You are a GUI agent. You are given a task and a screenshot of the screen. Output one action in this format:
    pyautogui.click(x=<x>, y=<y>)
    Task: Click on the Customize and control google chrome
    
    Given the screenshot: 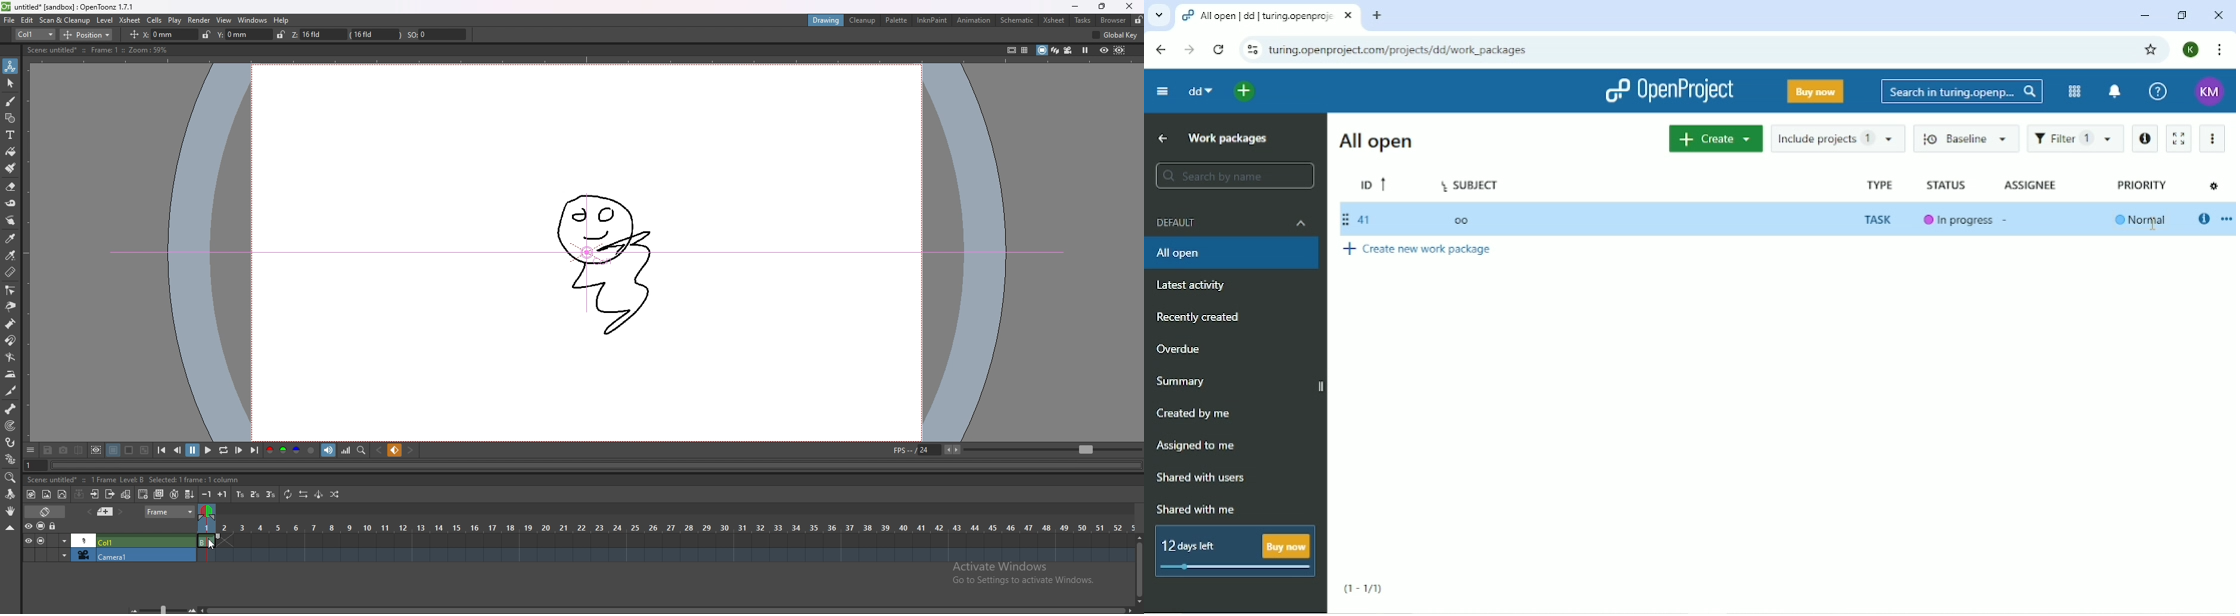 What is the action you would take?
    pyautogui.click(x=2218, y=48)
    